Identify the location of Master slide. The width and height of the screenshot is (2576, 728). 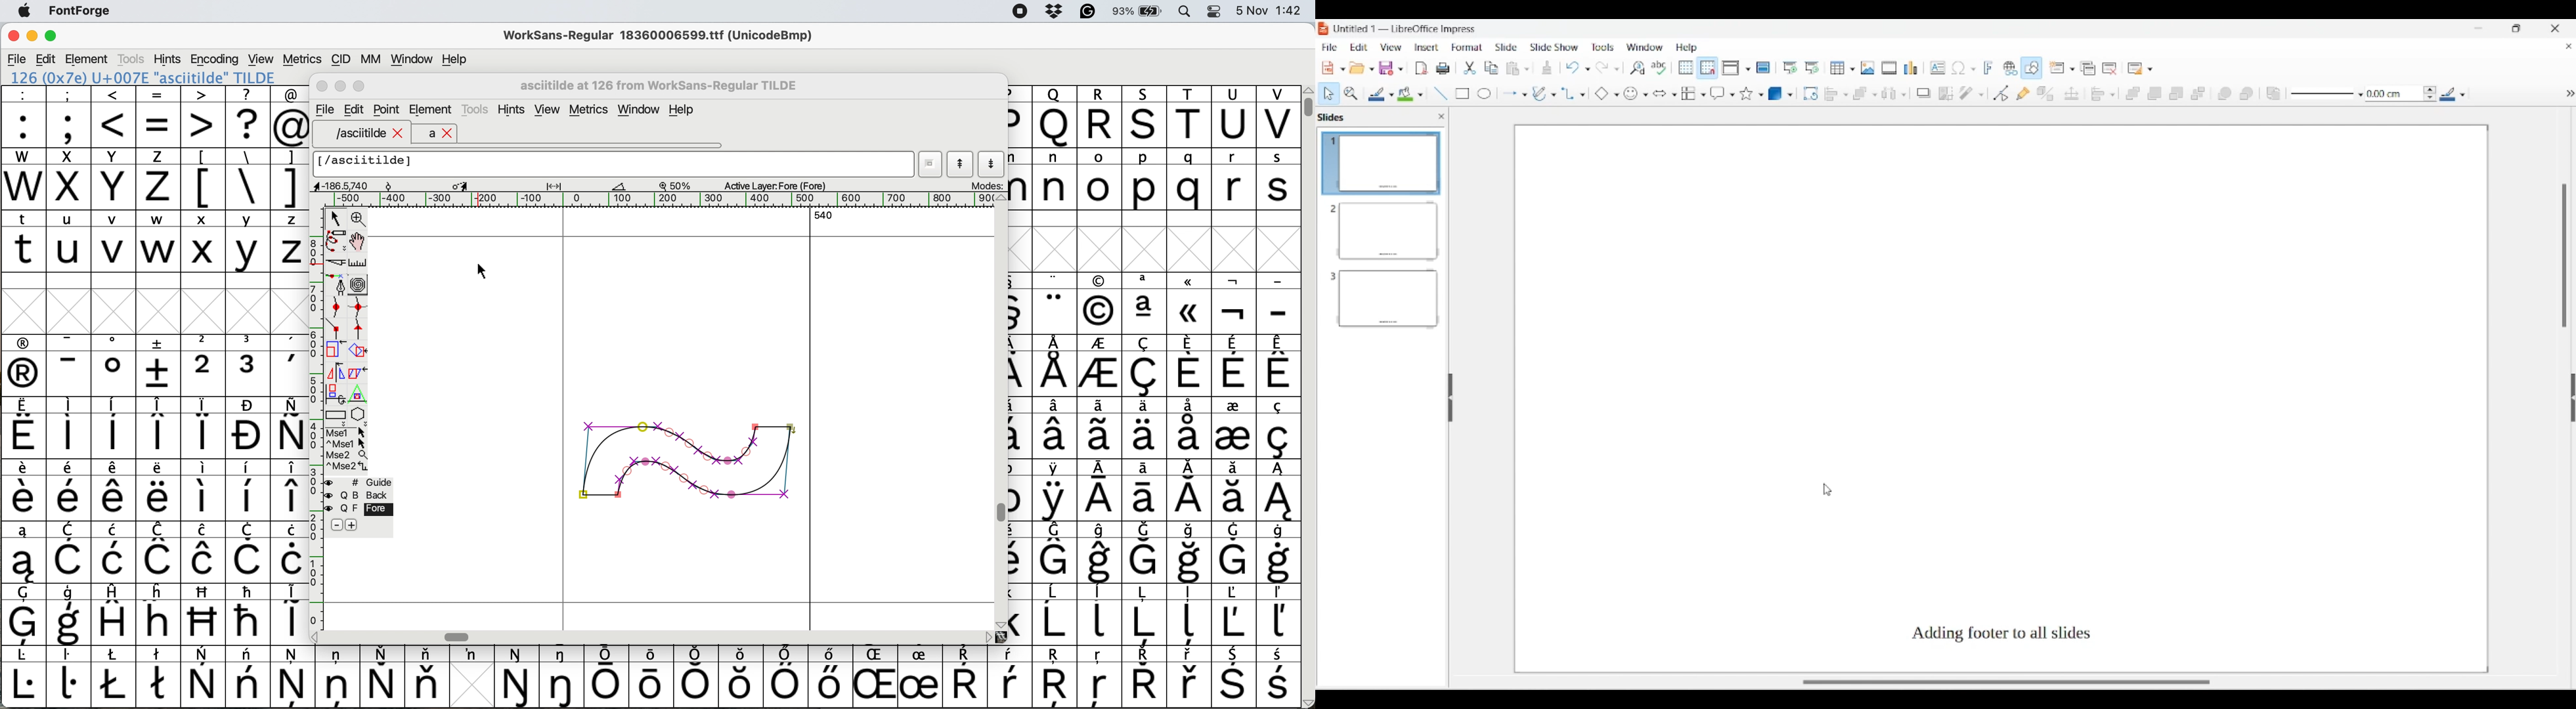
(1763, 67).